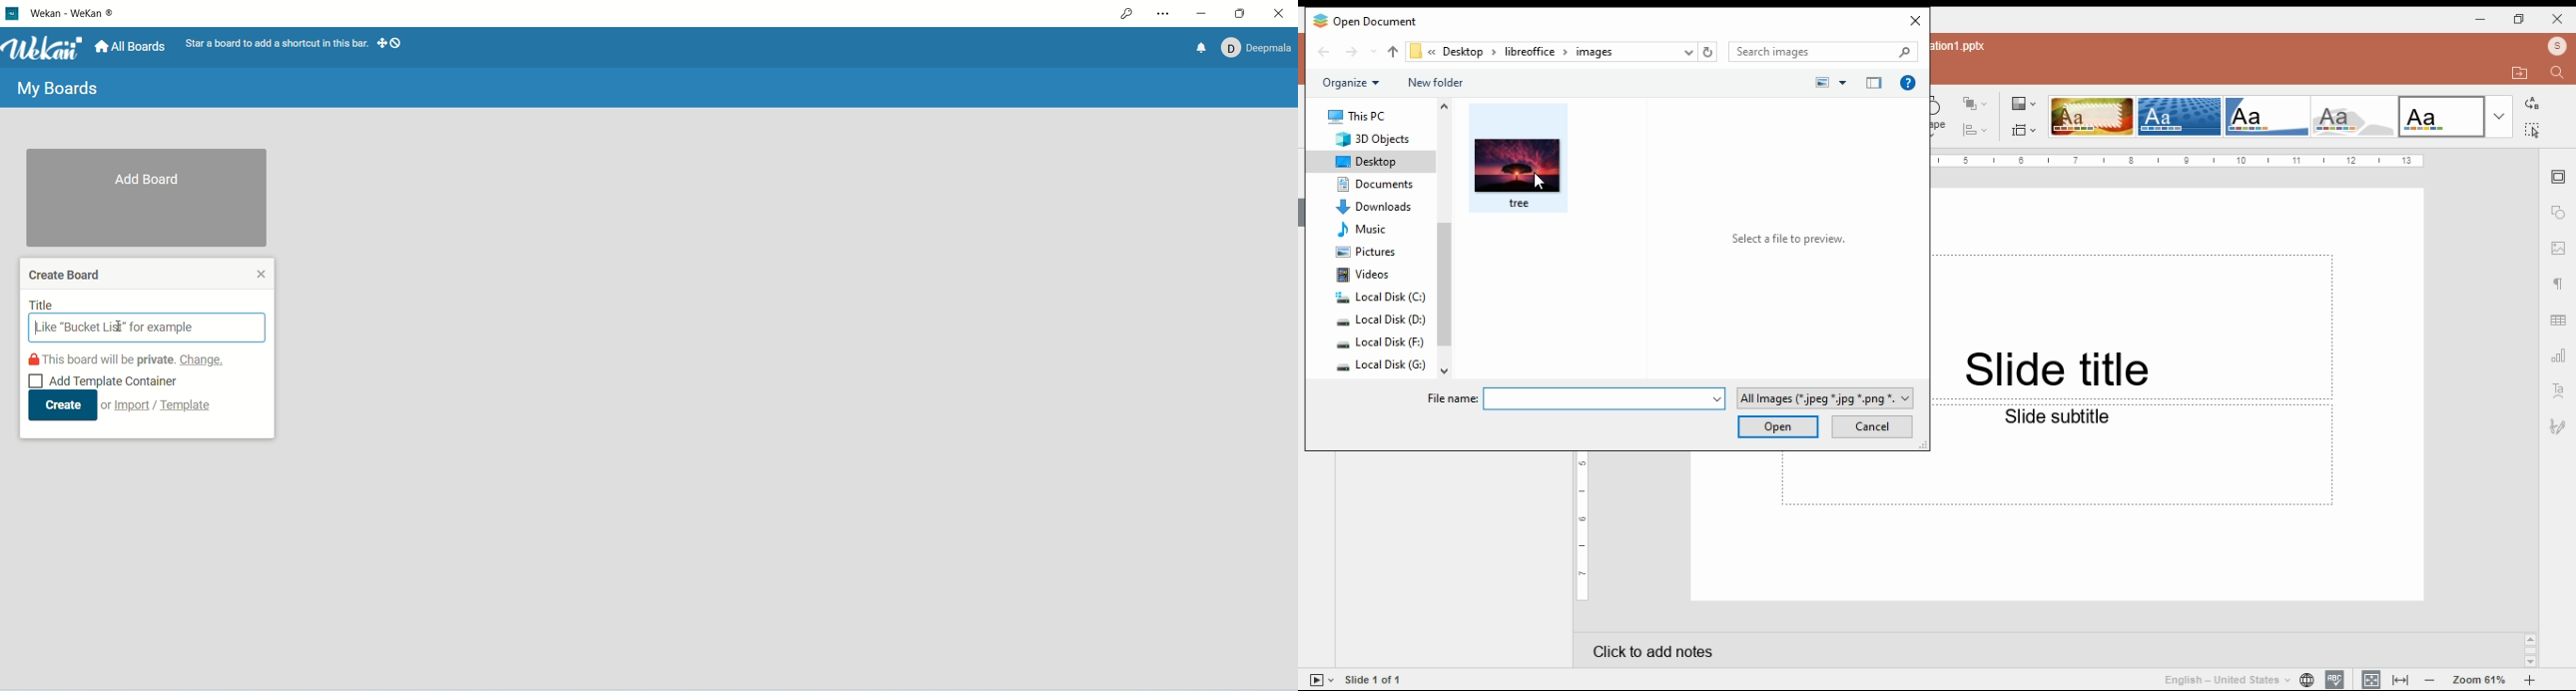 This screenshot has width=2576, height=700. Describe the element at coordinates (2560, 177) in the screenshot. I see `slide settings` at that location.